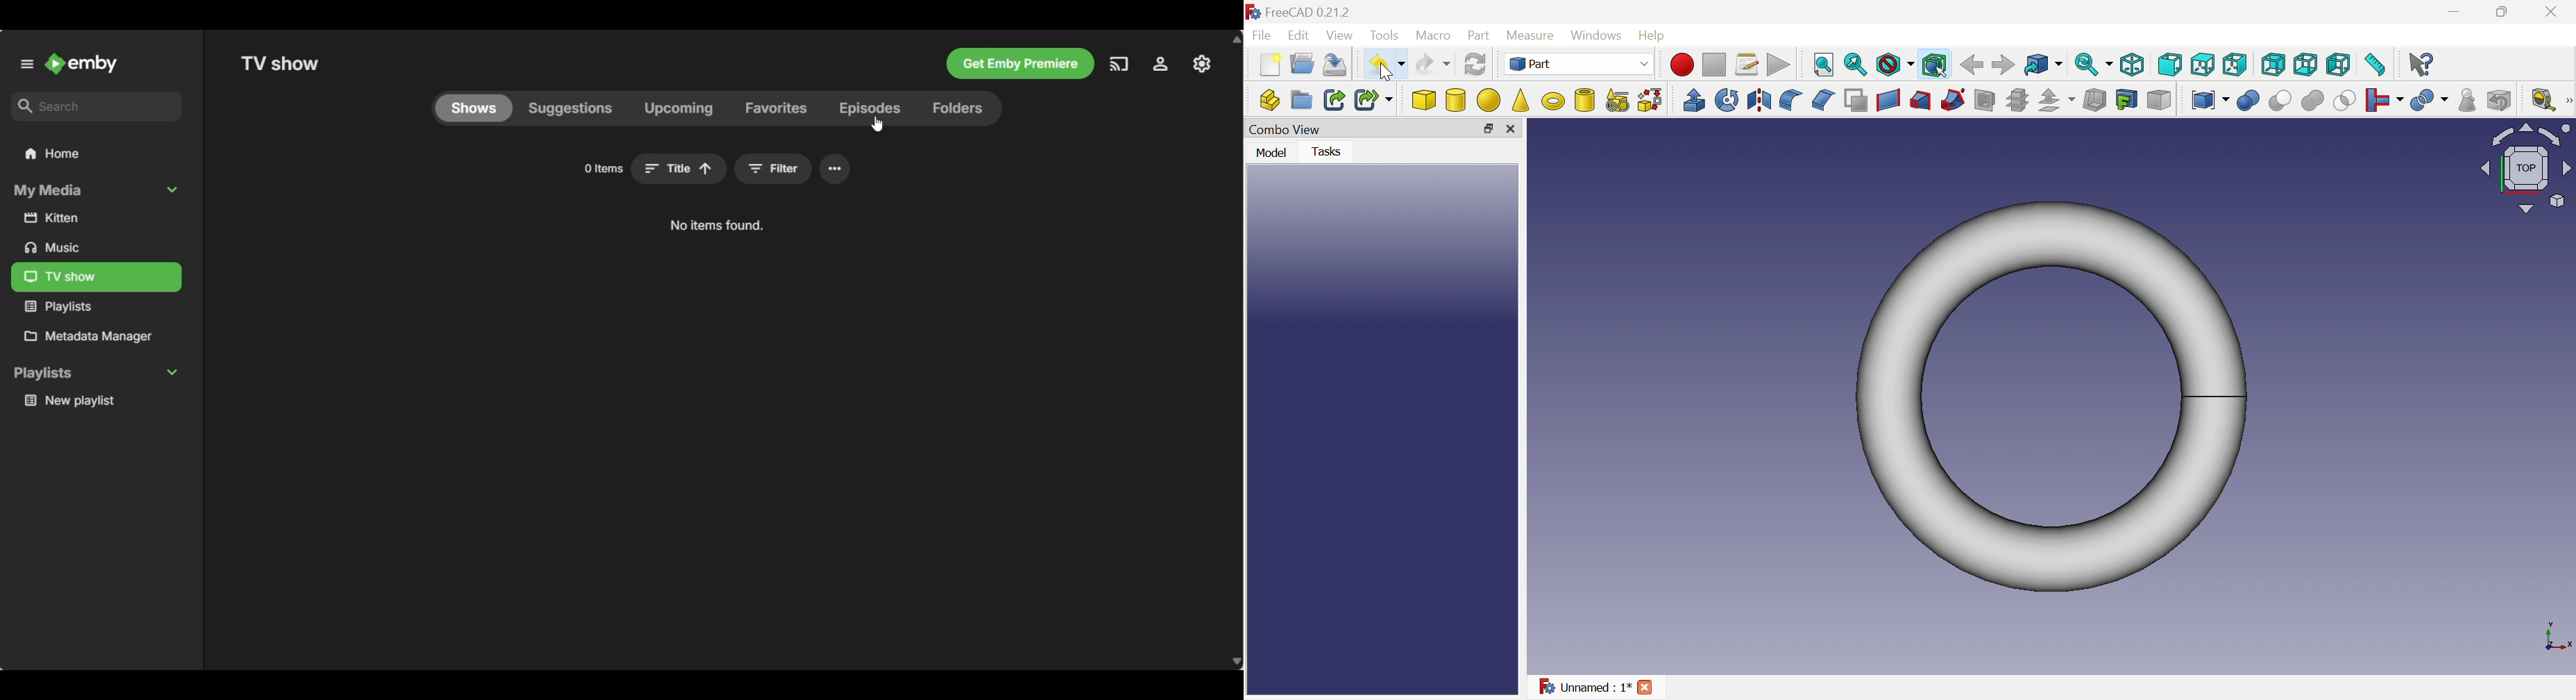 This screenshot has height=700, width=2576. What do you see at coordinates (1269, 99) in the screenshot?
I see `Create part` at bounding box center [1269, 99].